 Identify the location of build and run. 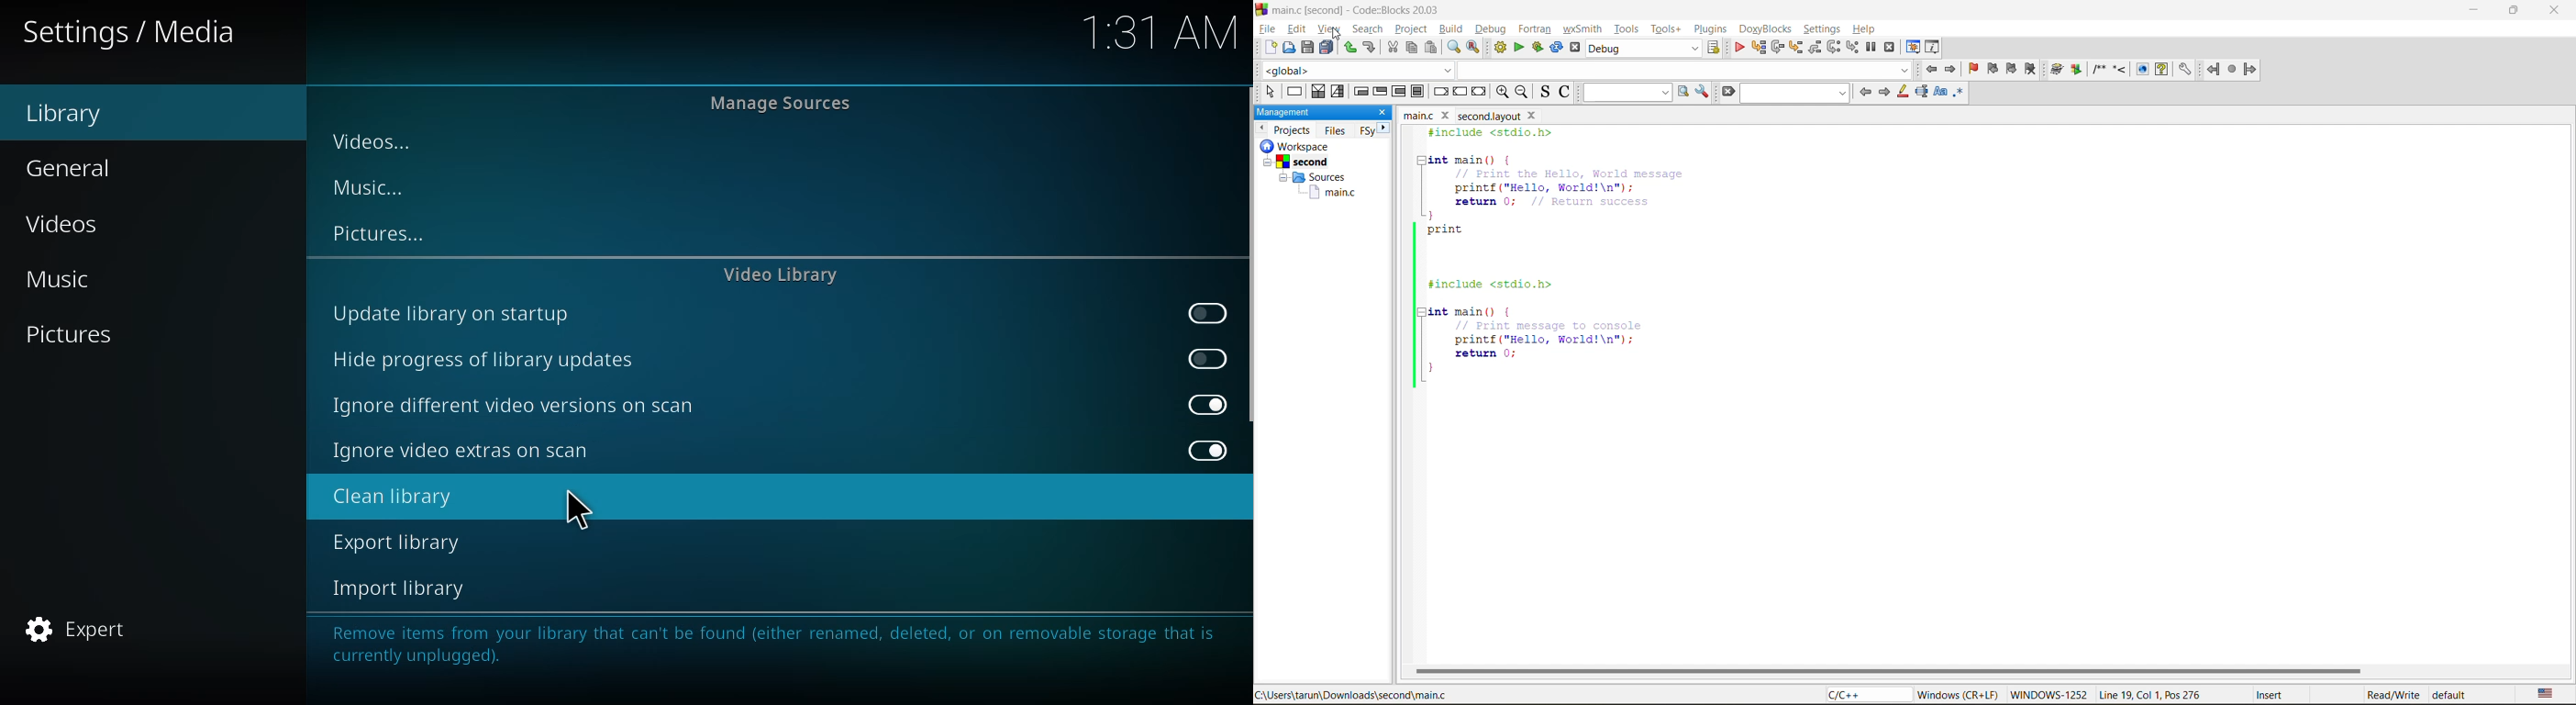
(1539, 48).